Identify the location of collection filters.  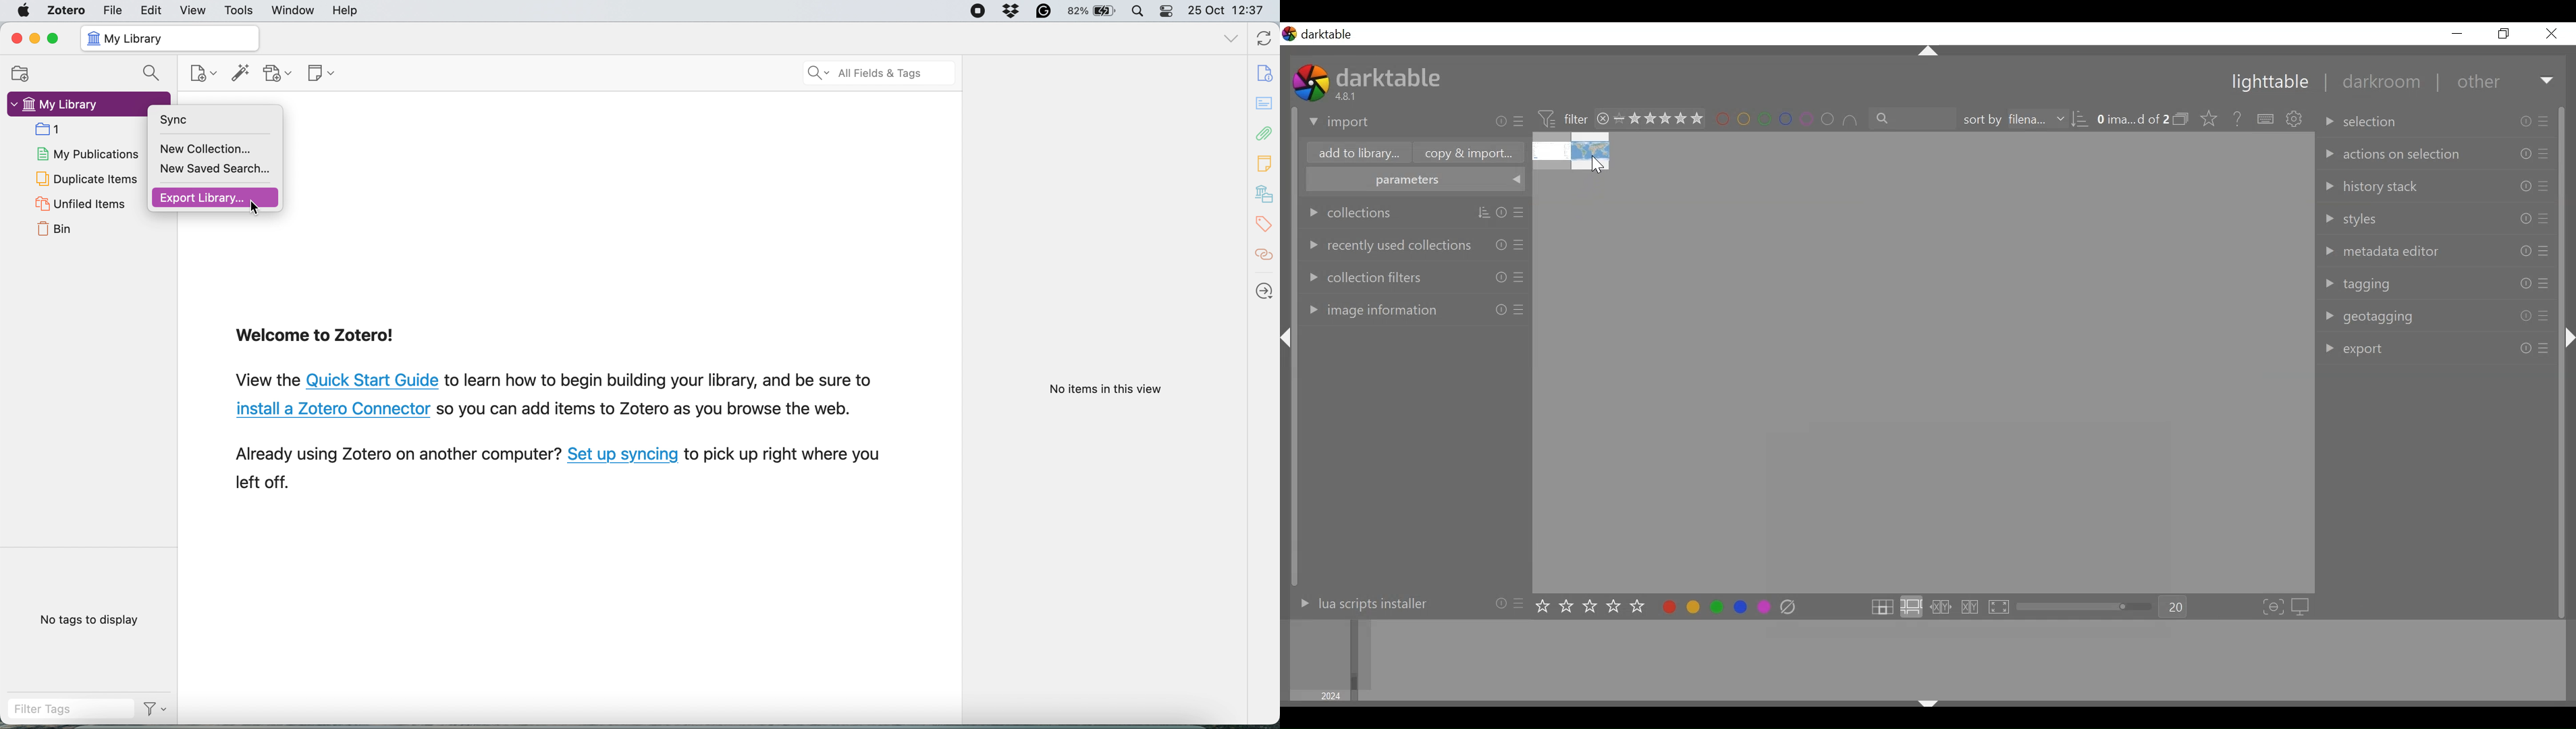
(1386, 277).